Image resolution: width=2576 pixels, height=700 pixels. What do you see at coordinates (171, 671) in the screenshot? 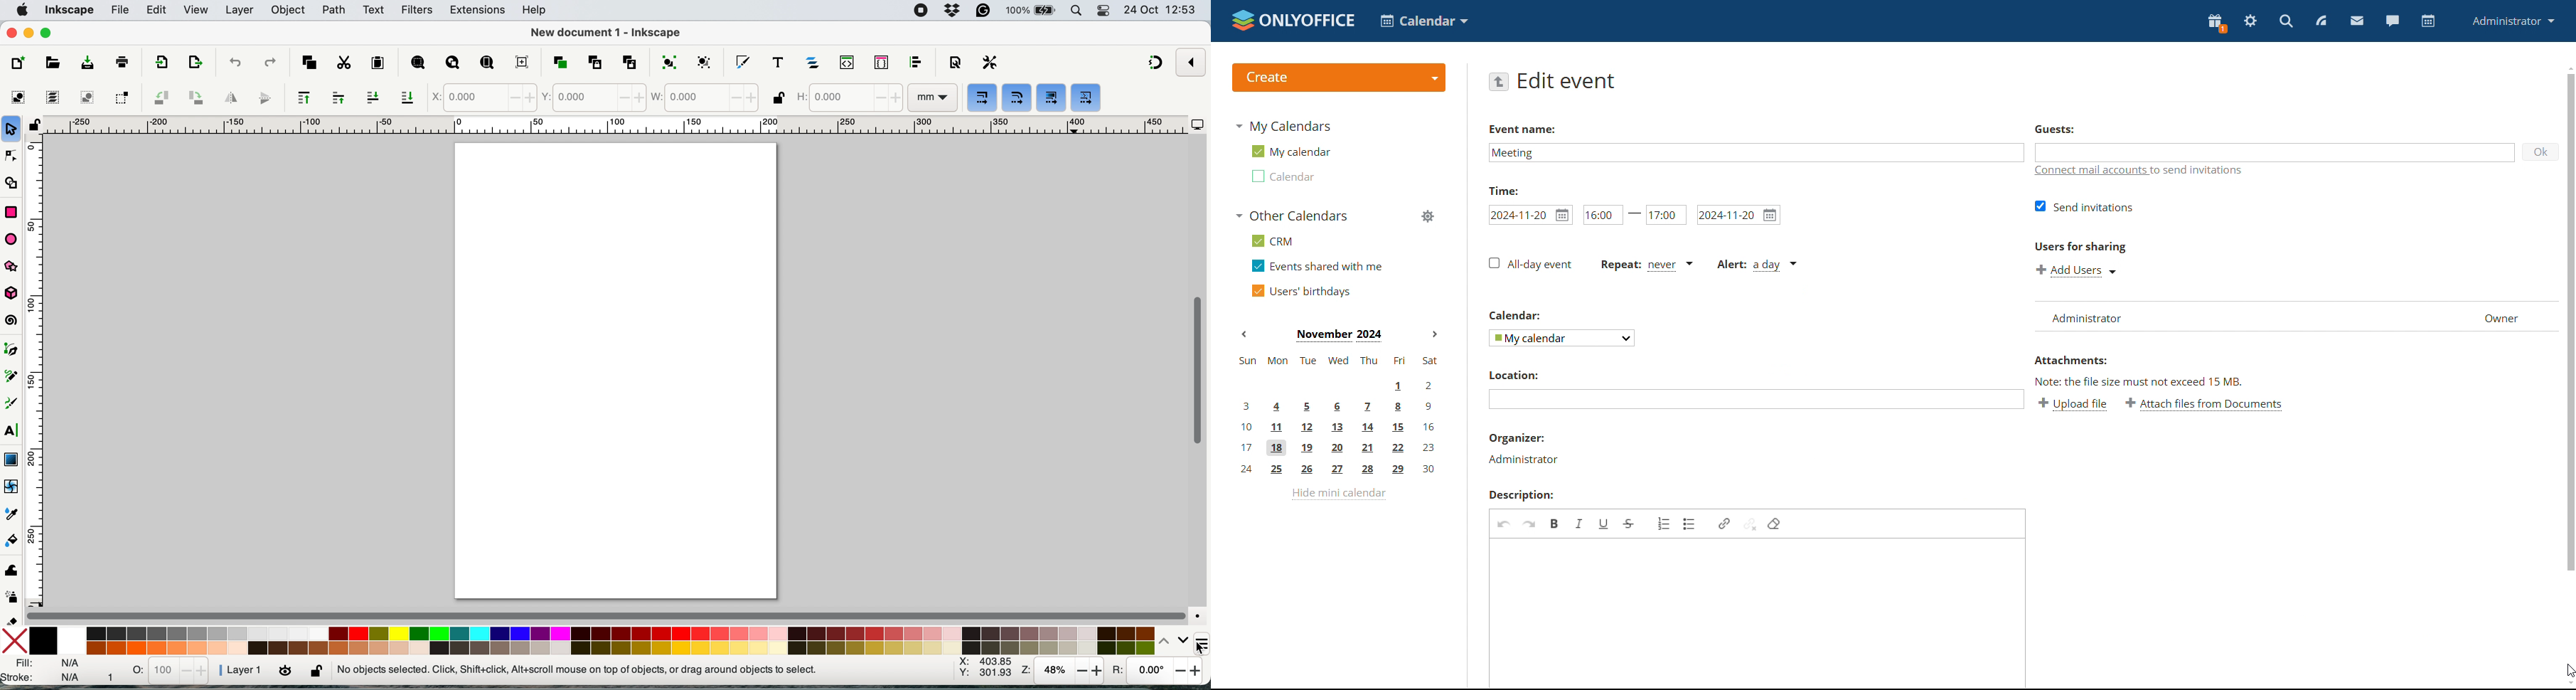
I see `stats` at bounding box center [171, 671].